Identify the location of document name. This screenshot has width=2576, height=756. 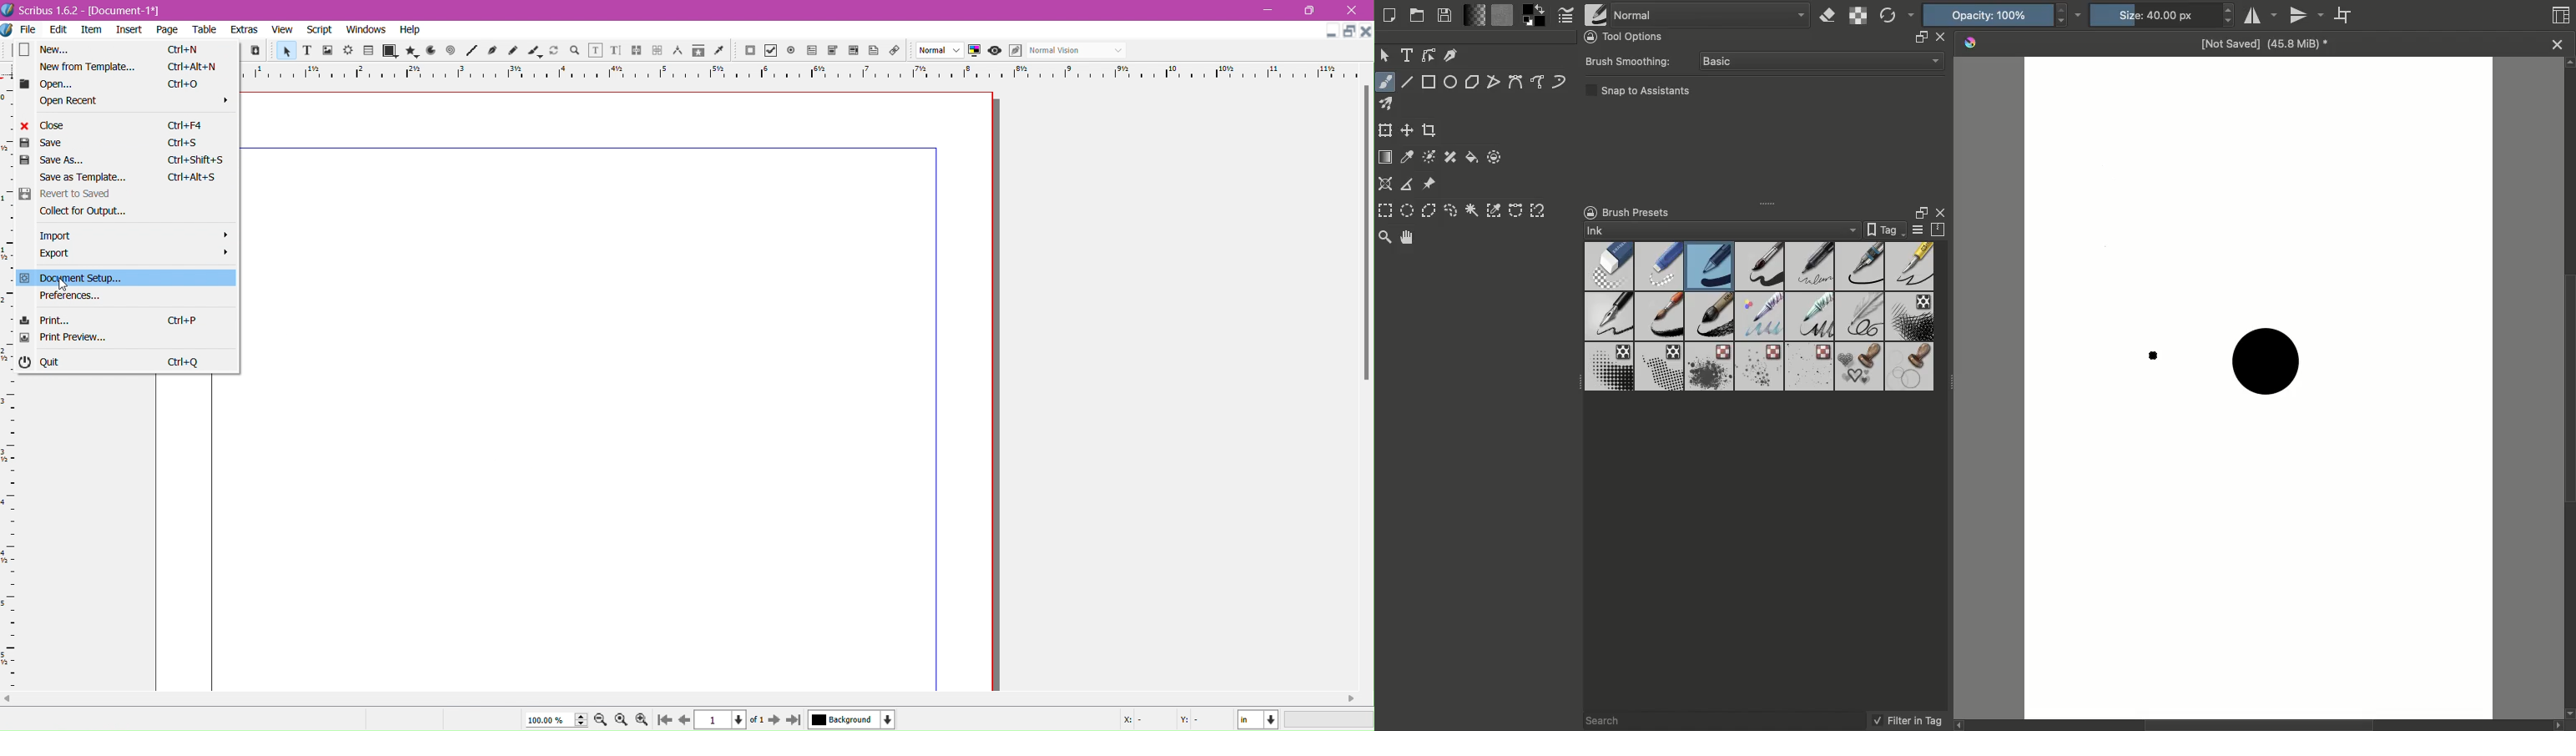
(127, 11).